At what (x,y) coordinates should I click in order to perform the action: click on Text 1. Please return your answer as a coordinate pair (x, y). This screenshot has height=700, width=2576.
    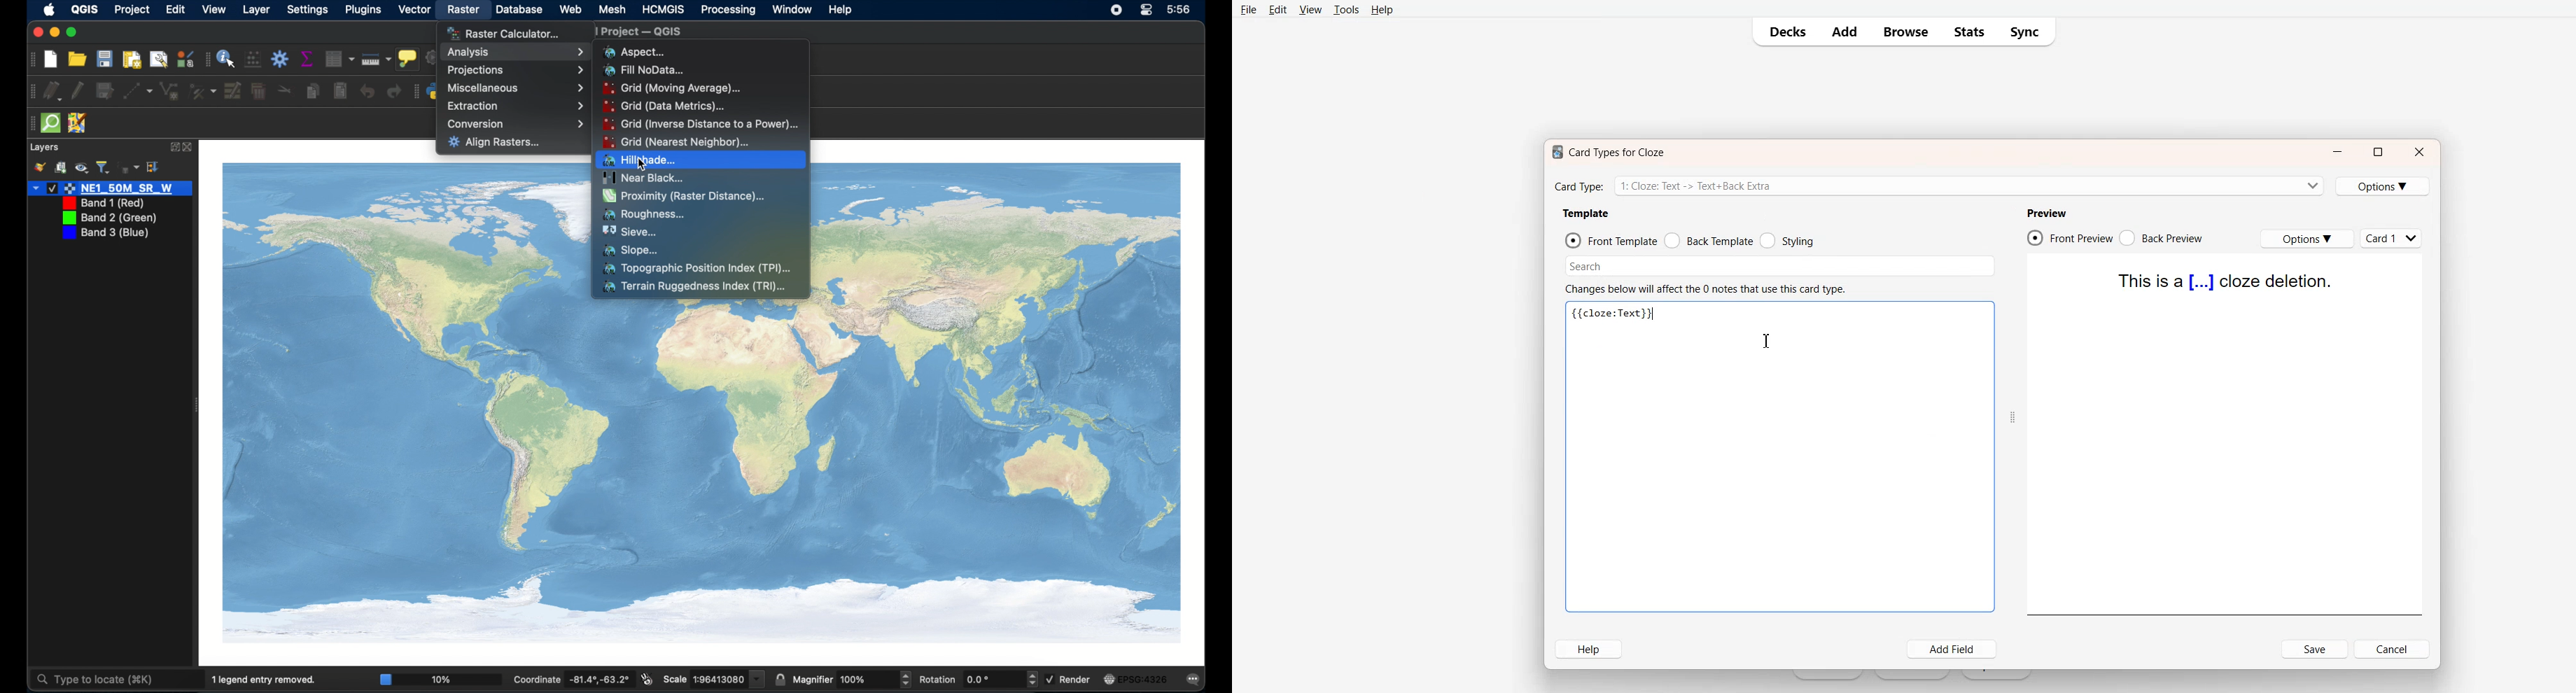
    Looking at the image, I should click on (1605, 152).